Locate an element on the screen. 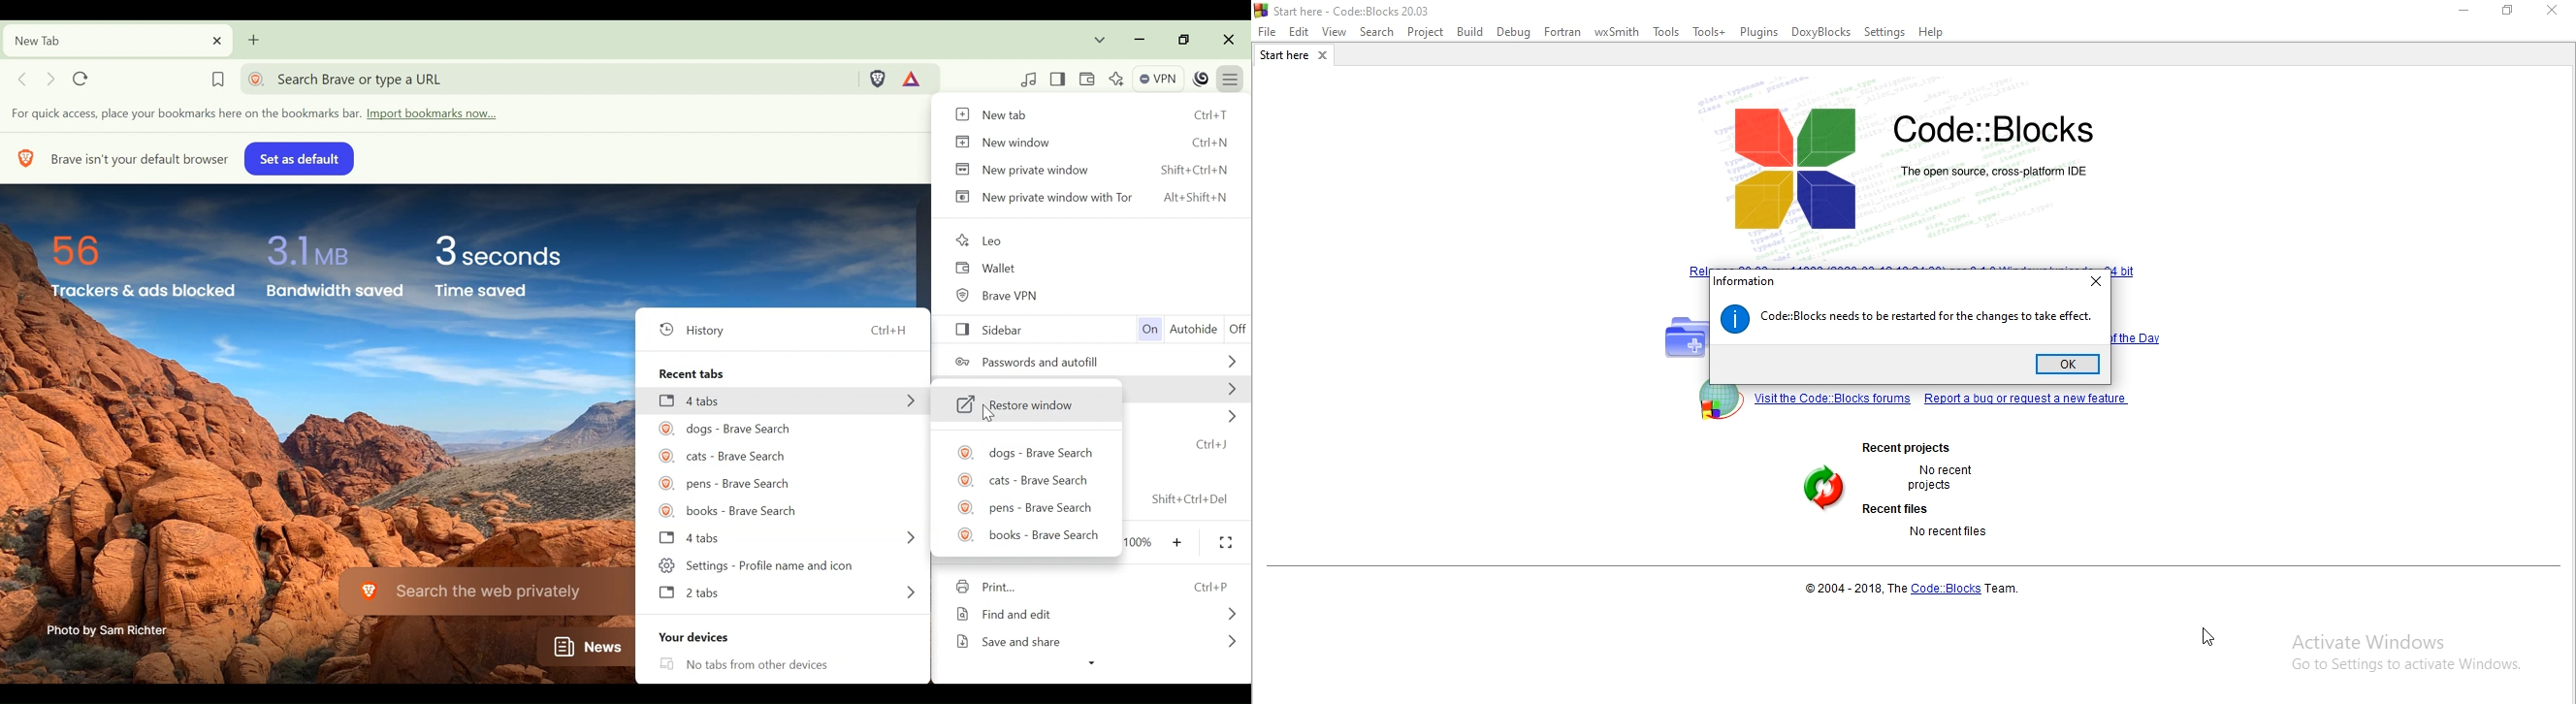  Tools+ is located at coordinates (1710, 33).